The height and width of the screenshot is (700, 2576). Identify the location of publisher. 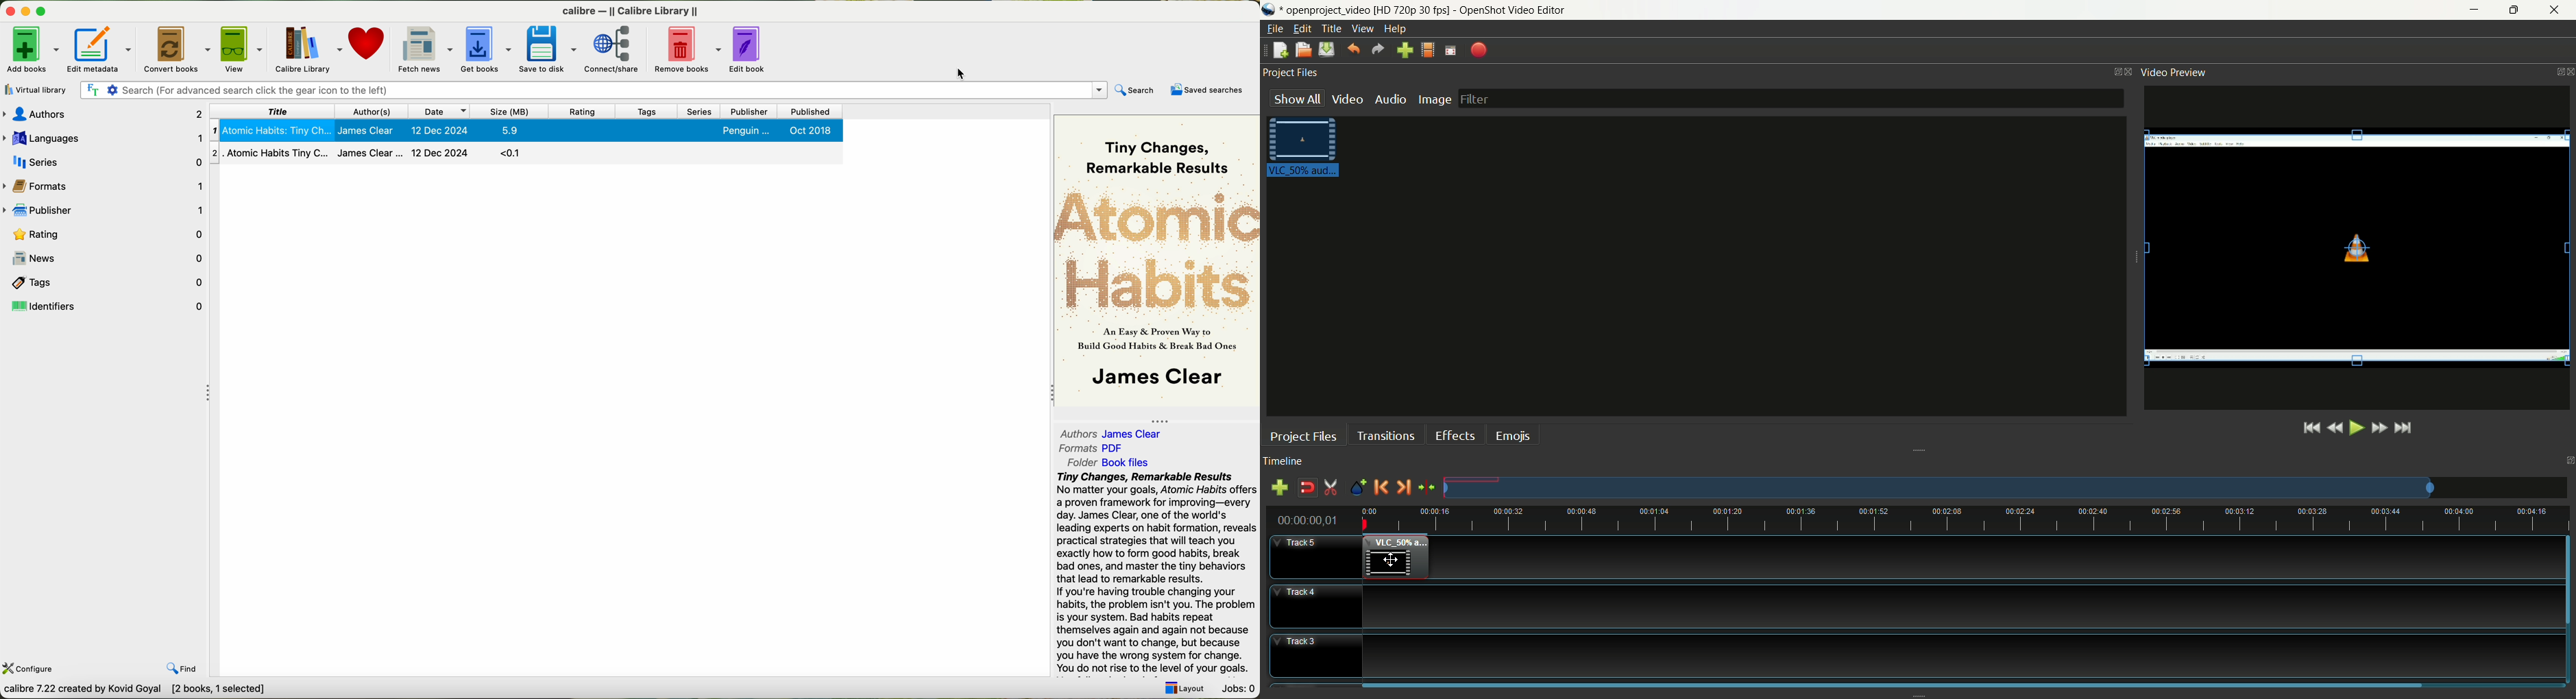
(743, 109).